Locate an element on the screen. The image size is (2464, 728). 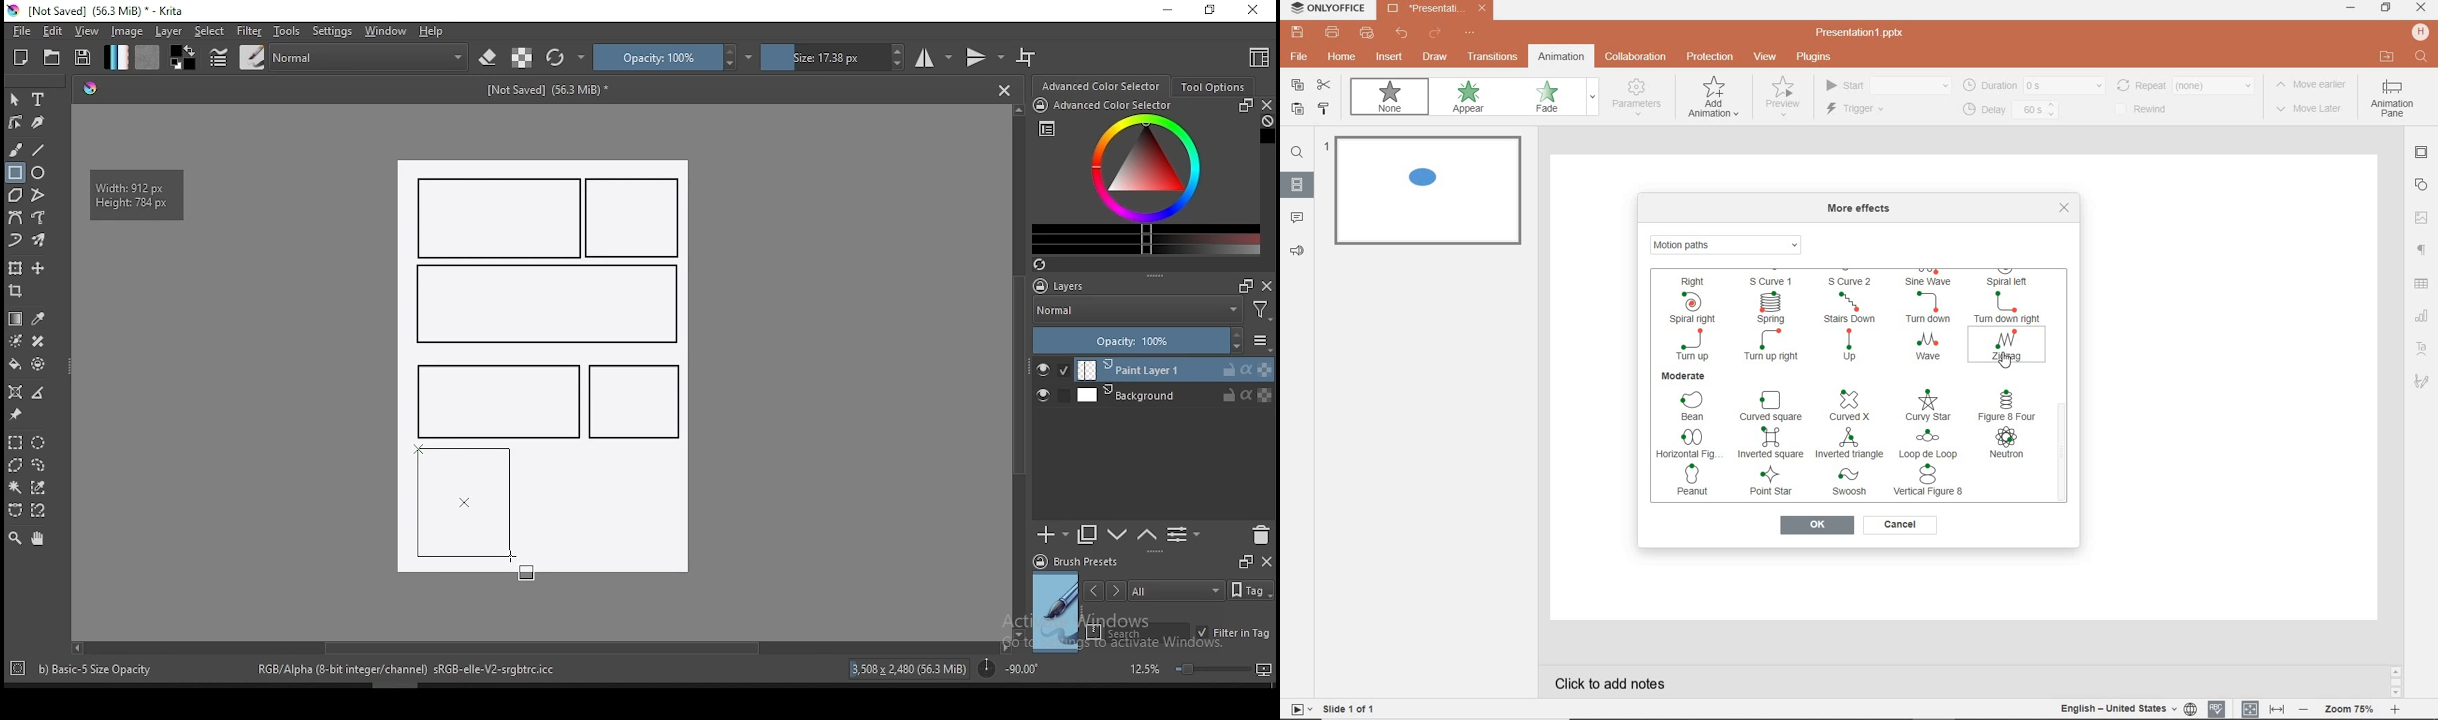
brush settings is located at coordinates (217, 57).